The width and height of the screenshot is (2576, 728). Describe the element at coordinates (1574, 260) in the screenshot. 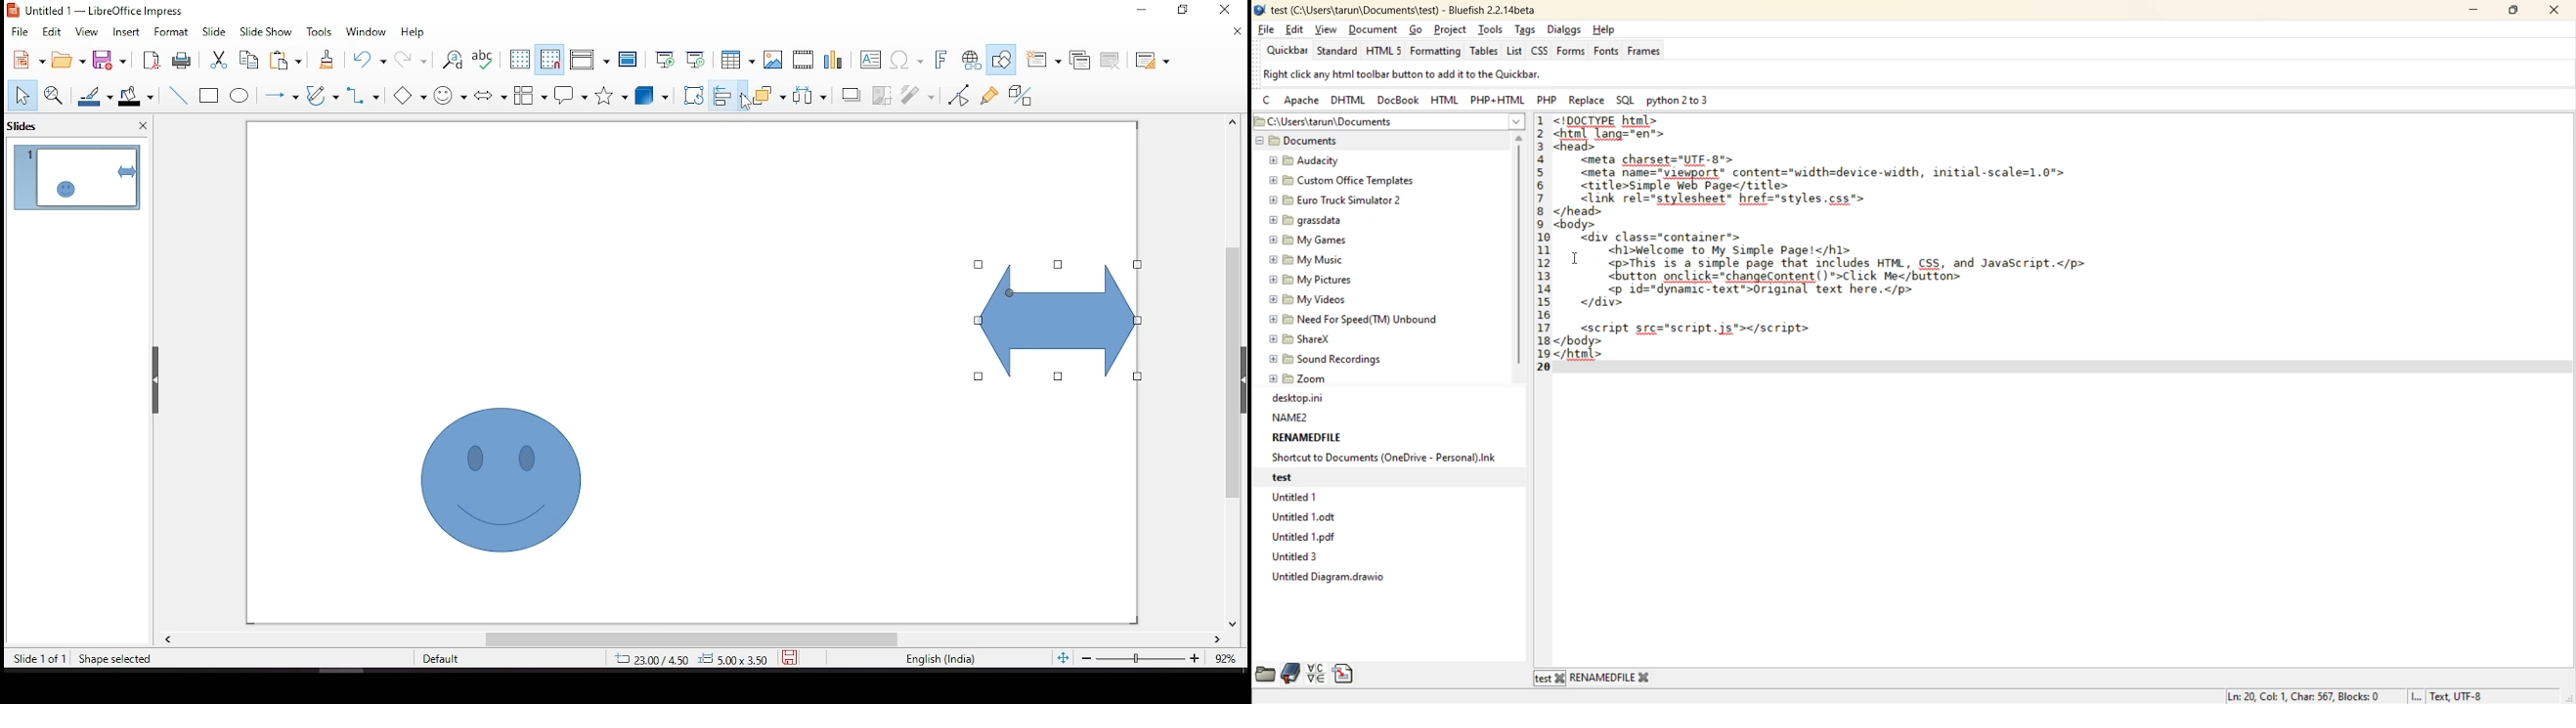

I see `cursor` at that location.